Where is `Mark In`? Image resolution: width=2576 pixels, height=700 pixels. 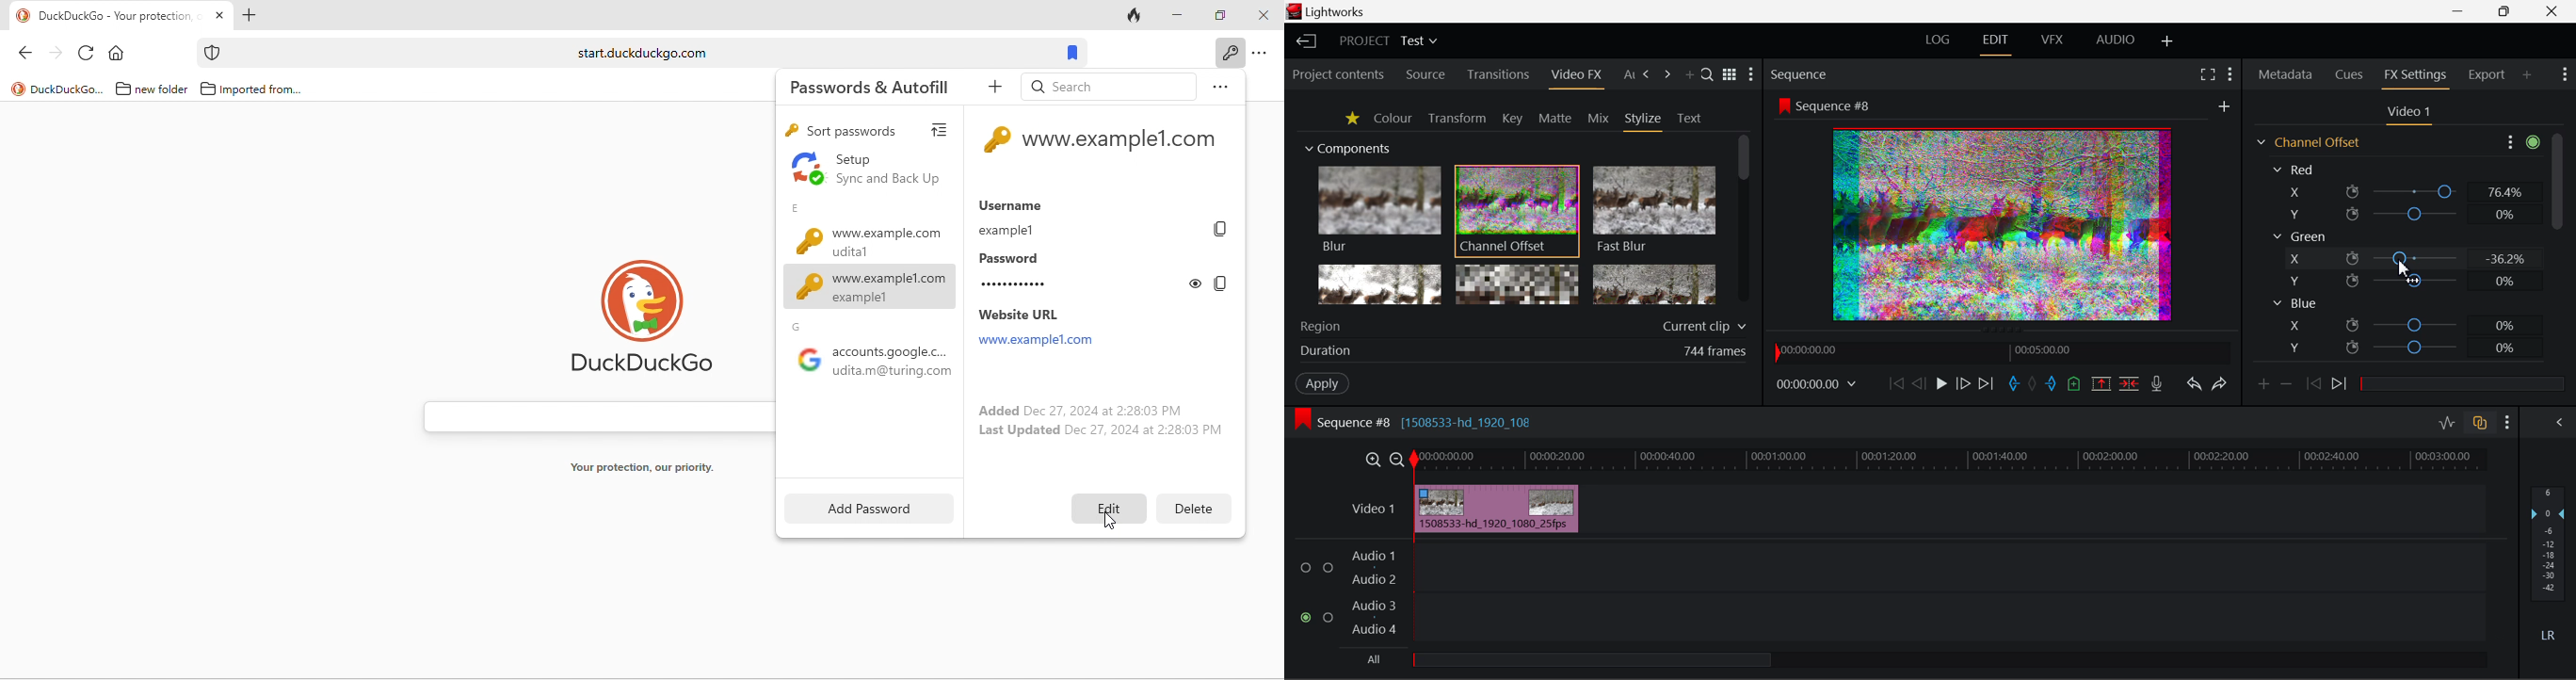
Mark In is located at coordinates (2014, 384).